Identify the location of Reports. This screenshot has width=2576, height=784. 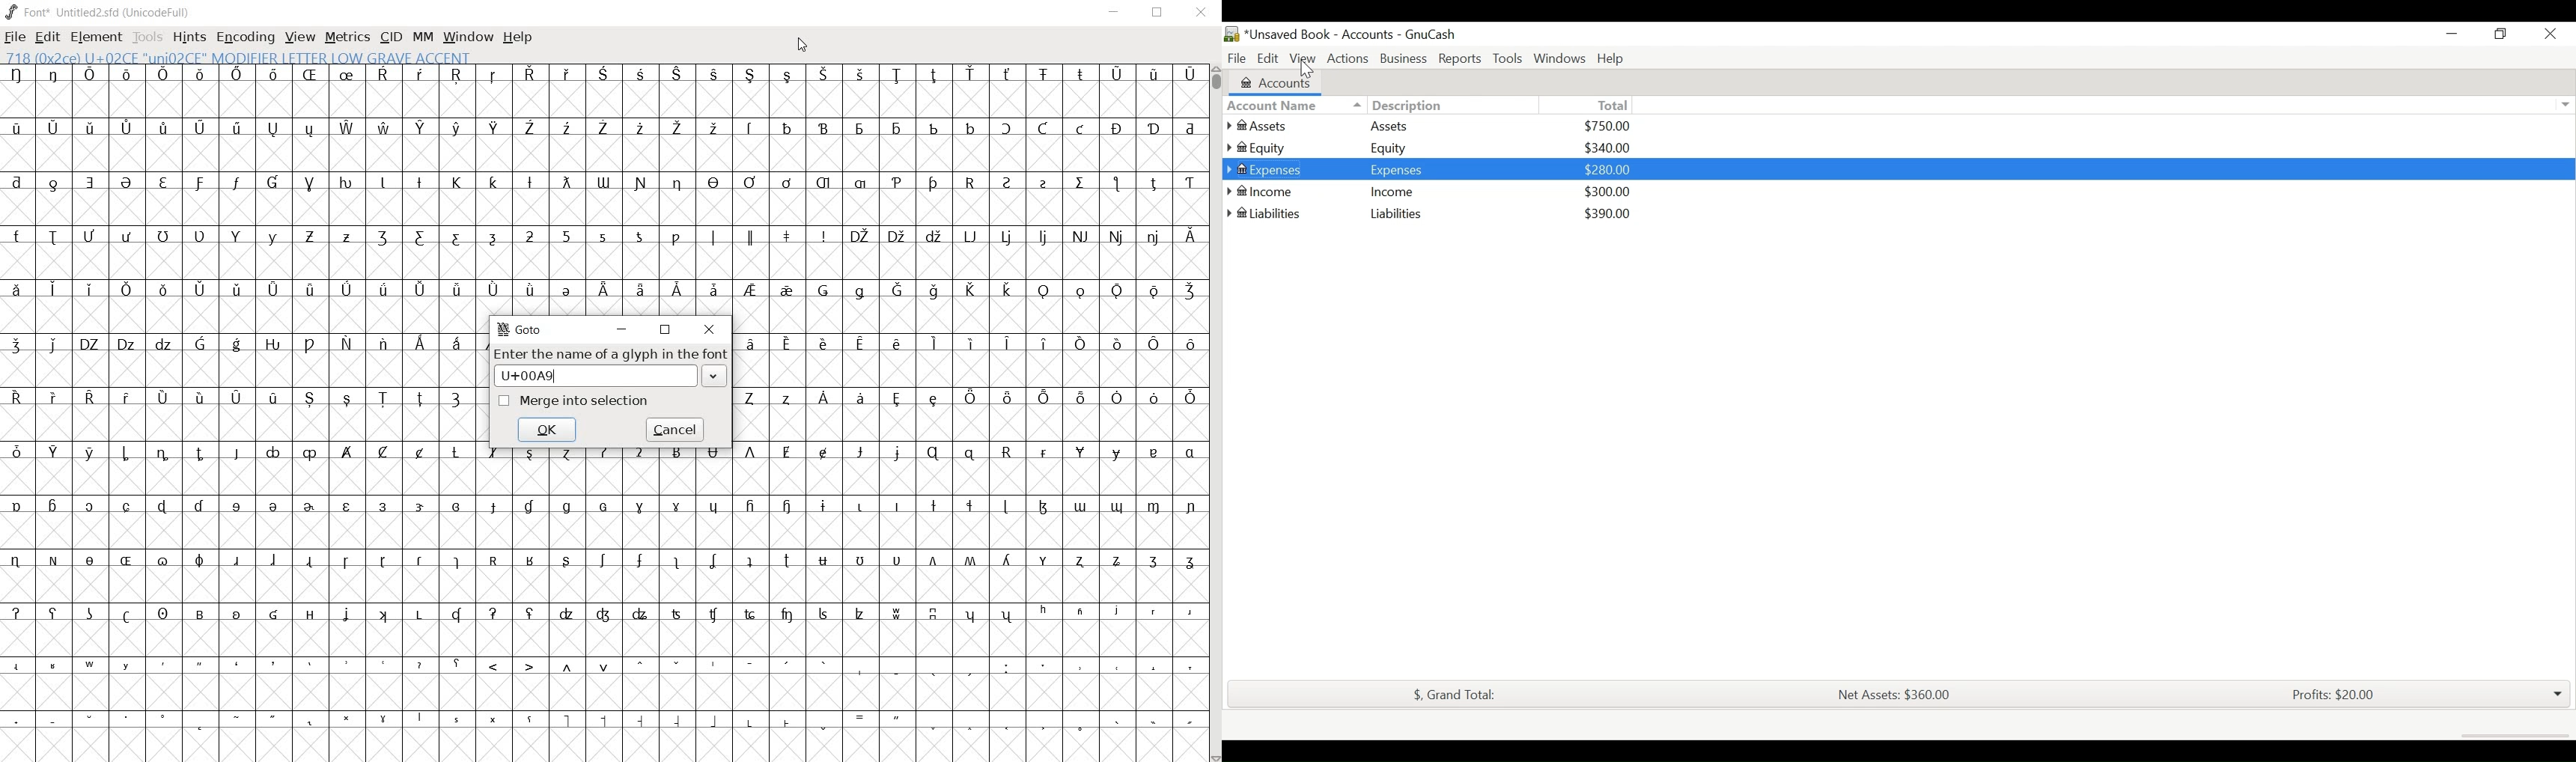
(1460, 58).